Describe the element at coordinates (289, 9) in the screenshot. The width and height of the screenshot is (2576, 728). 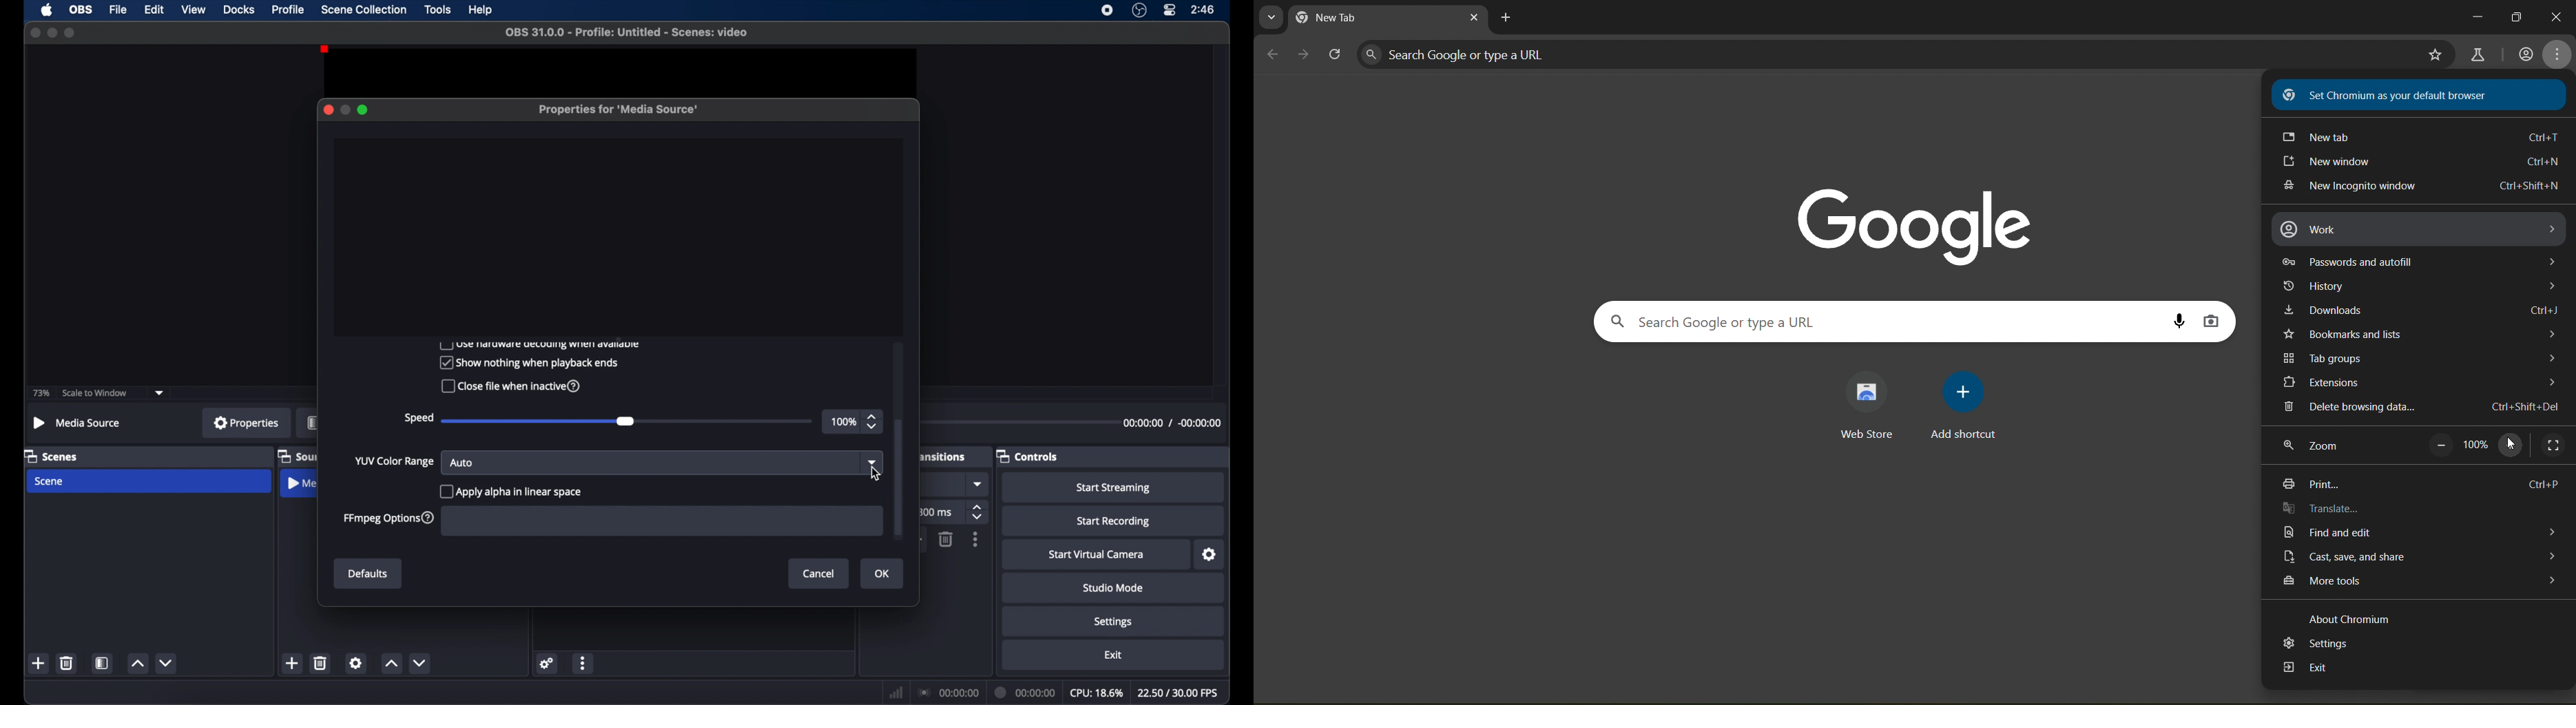
I see `profile` at that location.